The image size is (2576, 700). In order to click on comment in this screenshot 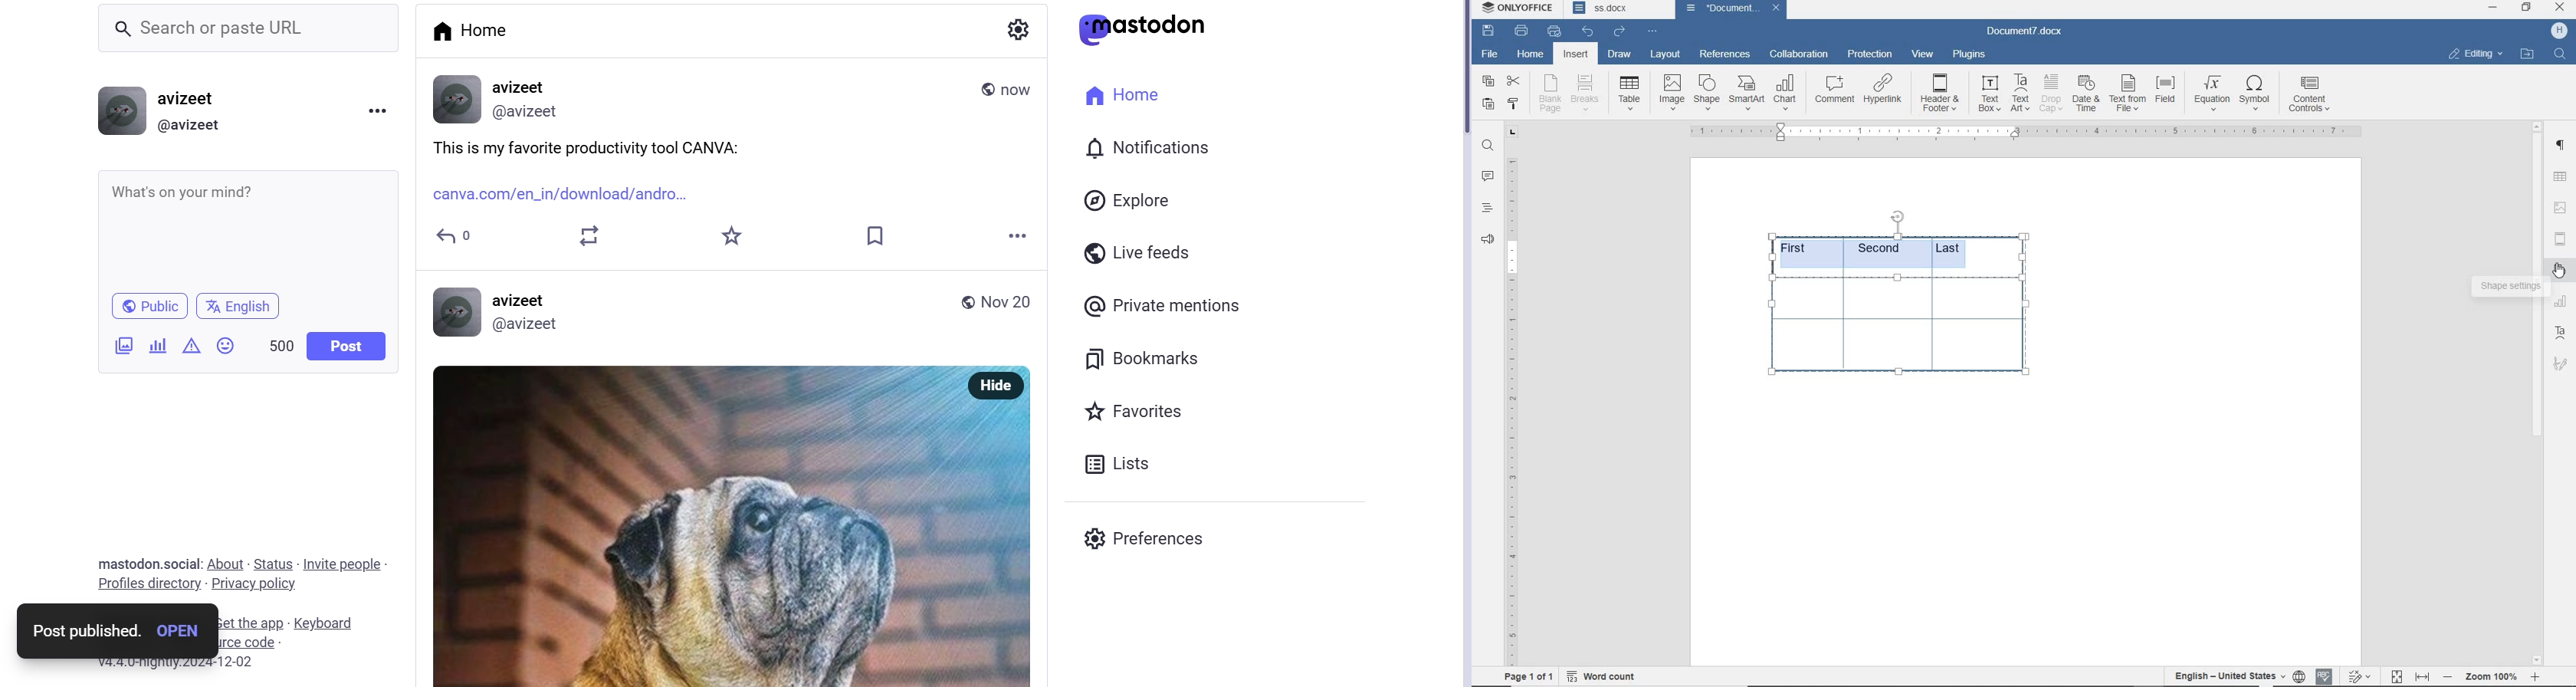, I will do `click(1834, 91)`.